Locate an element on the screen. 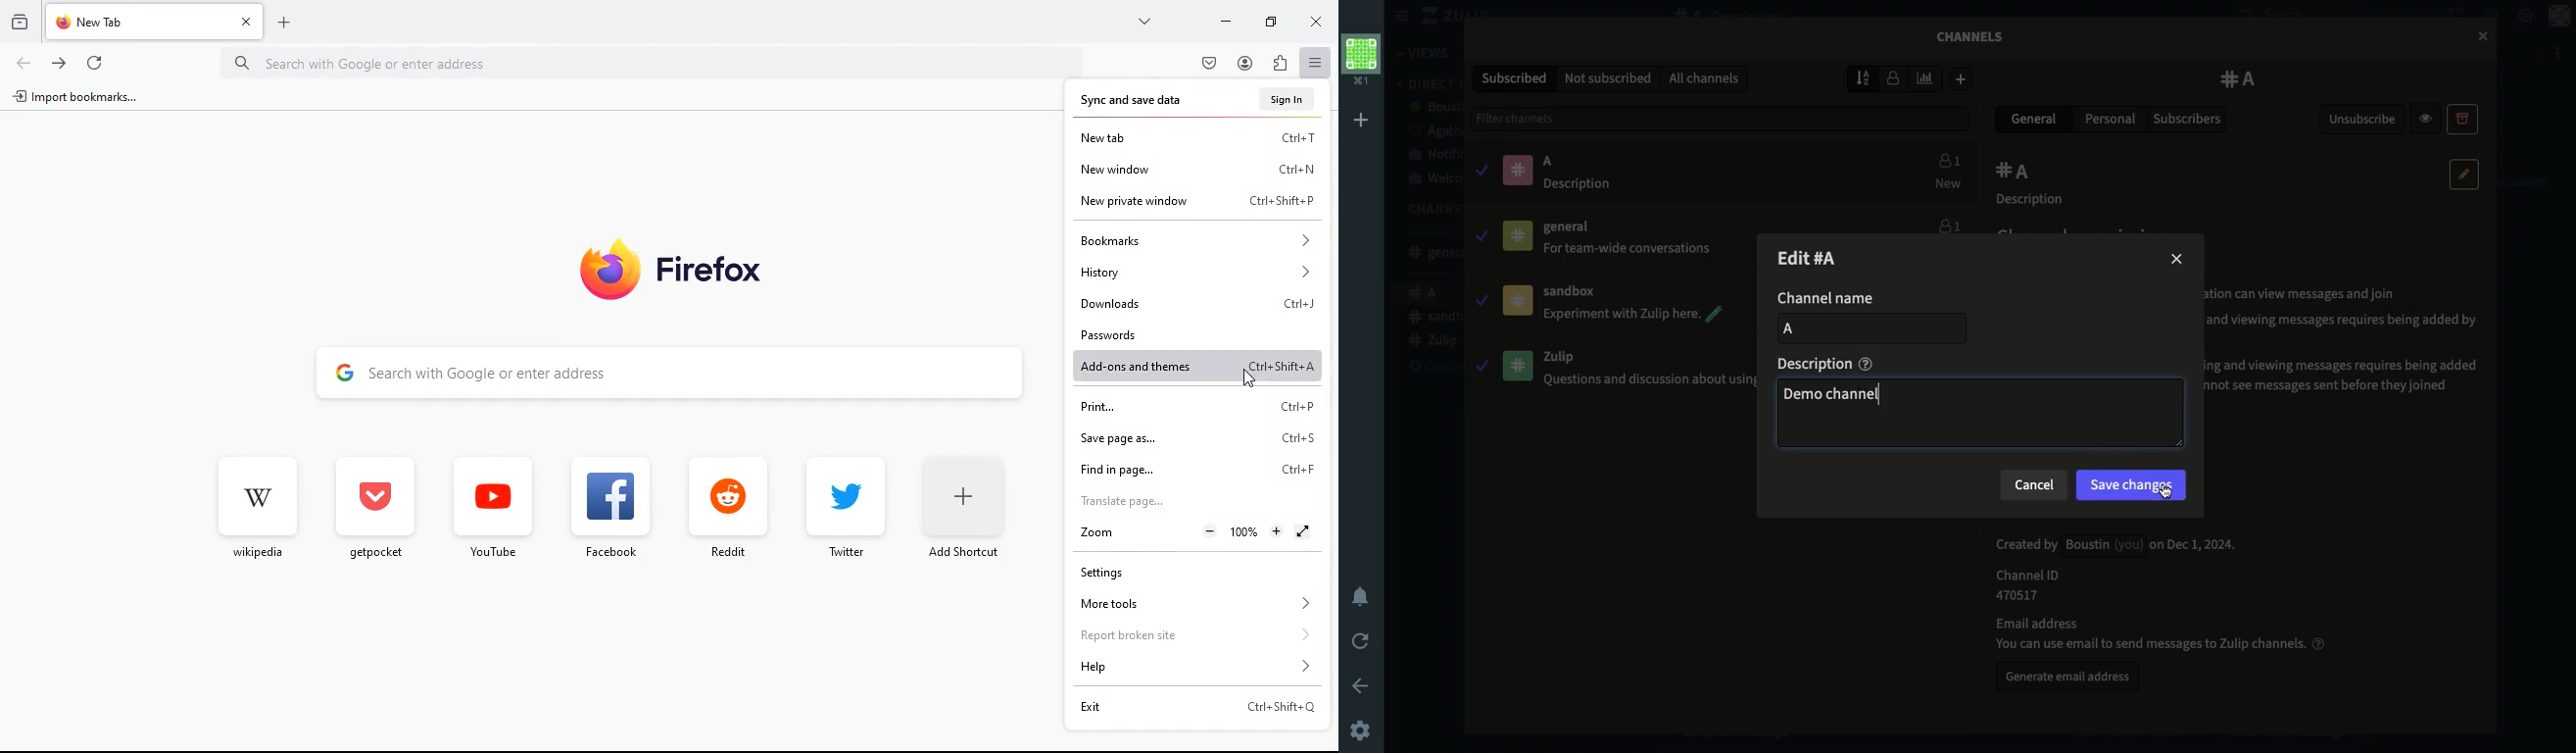 The image size is (2576, 756). exit is located at coordinates (1191, 711).